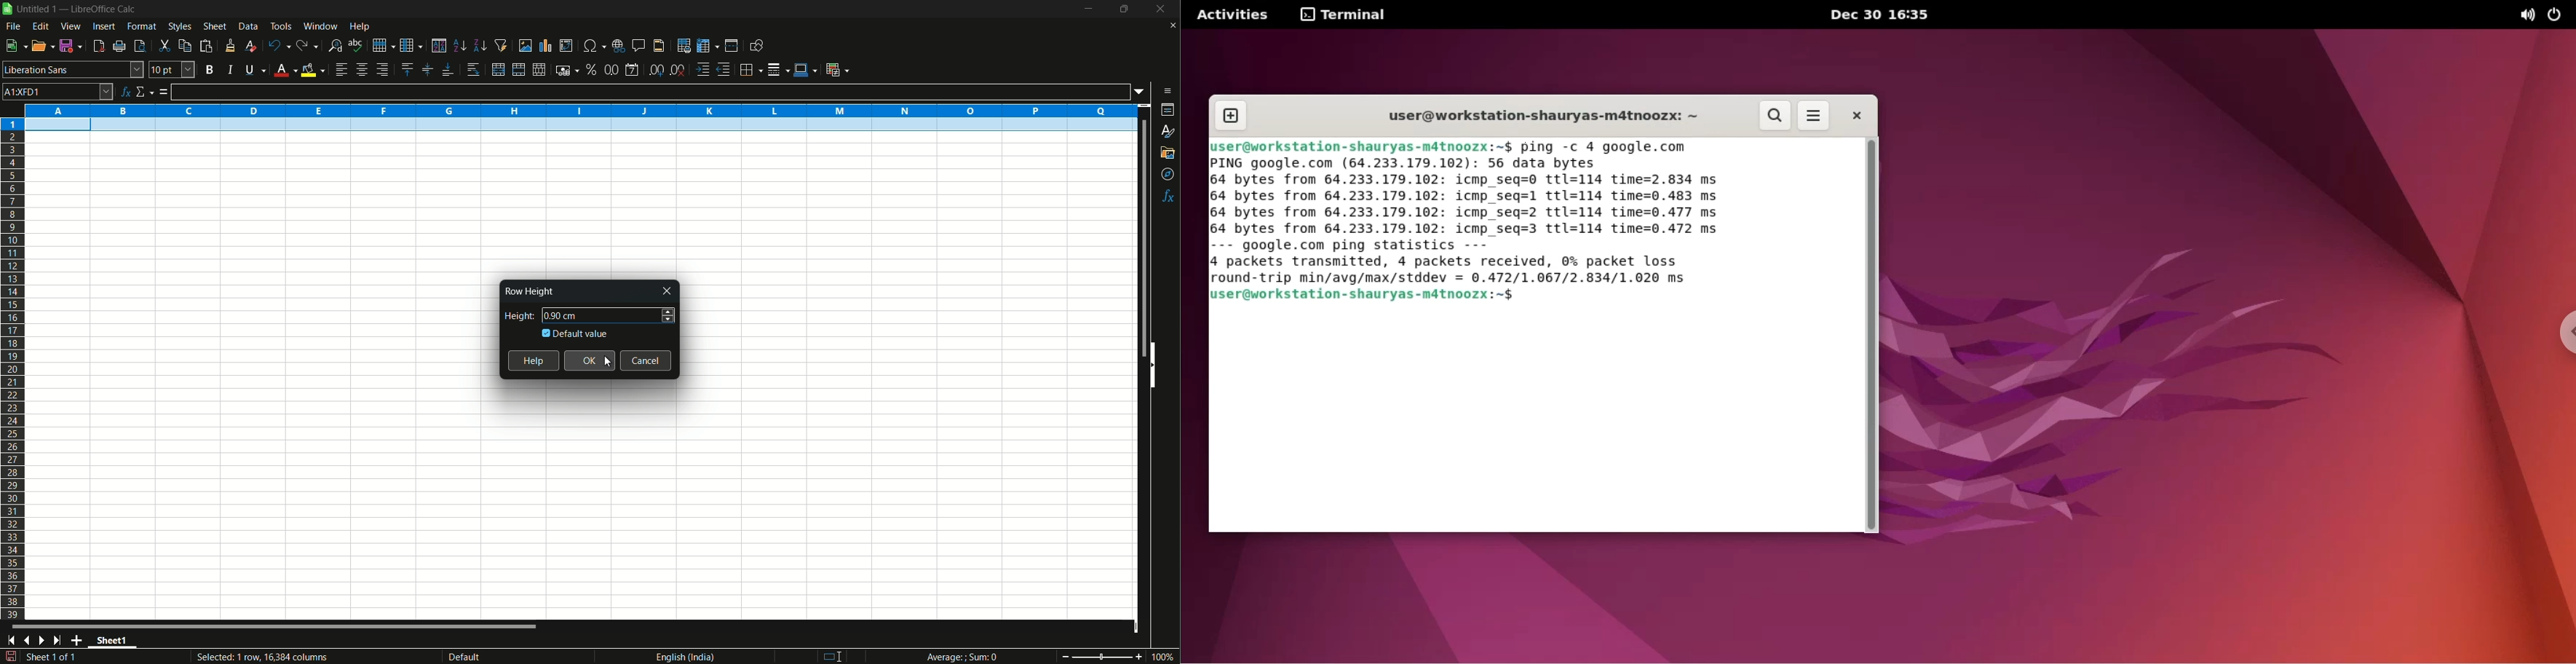  I want to click on styles, so click(1167, 132).